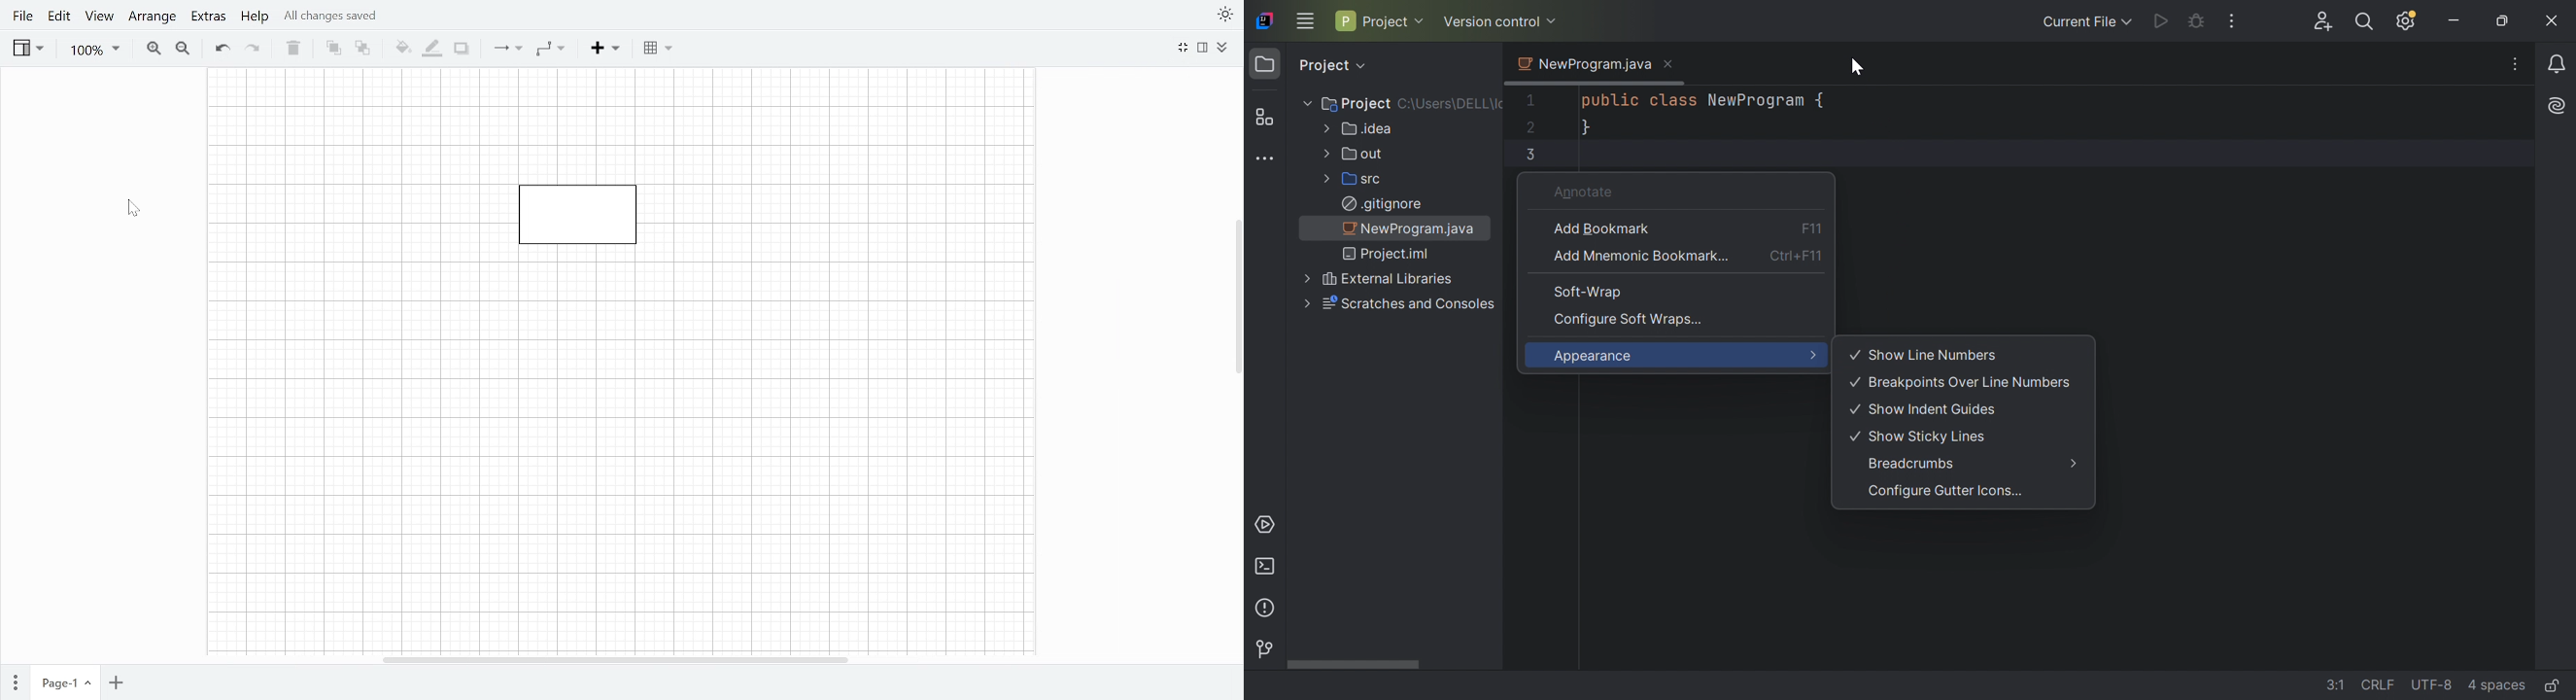  I want to click on CRLF, so click(2373, 683).